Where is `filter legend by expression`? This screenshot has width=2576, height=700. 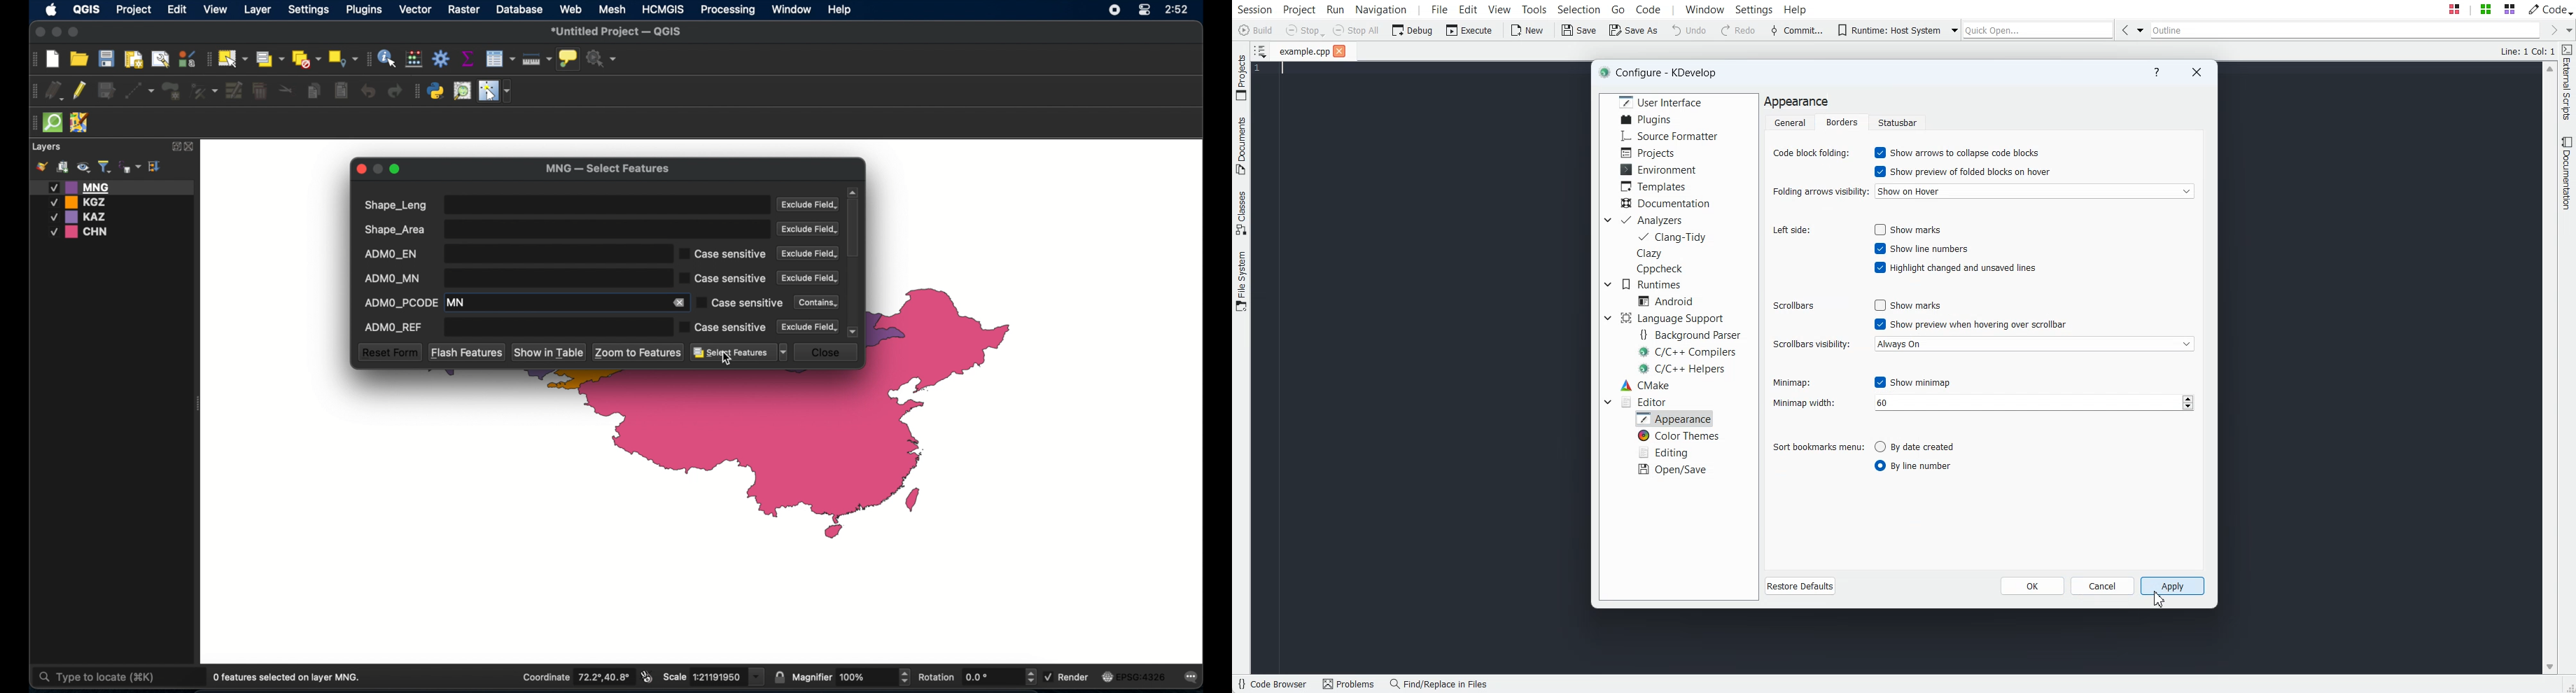 filter legend by expression is located at coordinates (130, 166).